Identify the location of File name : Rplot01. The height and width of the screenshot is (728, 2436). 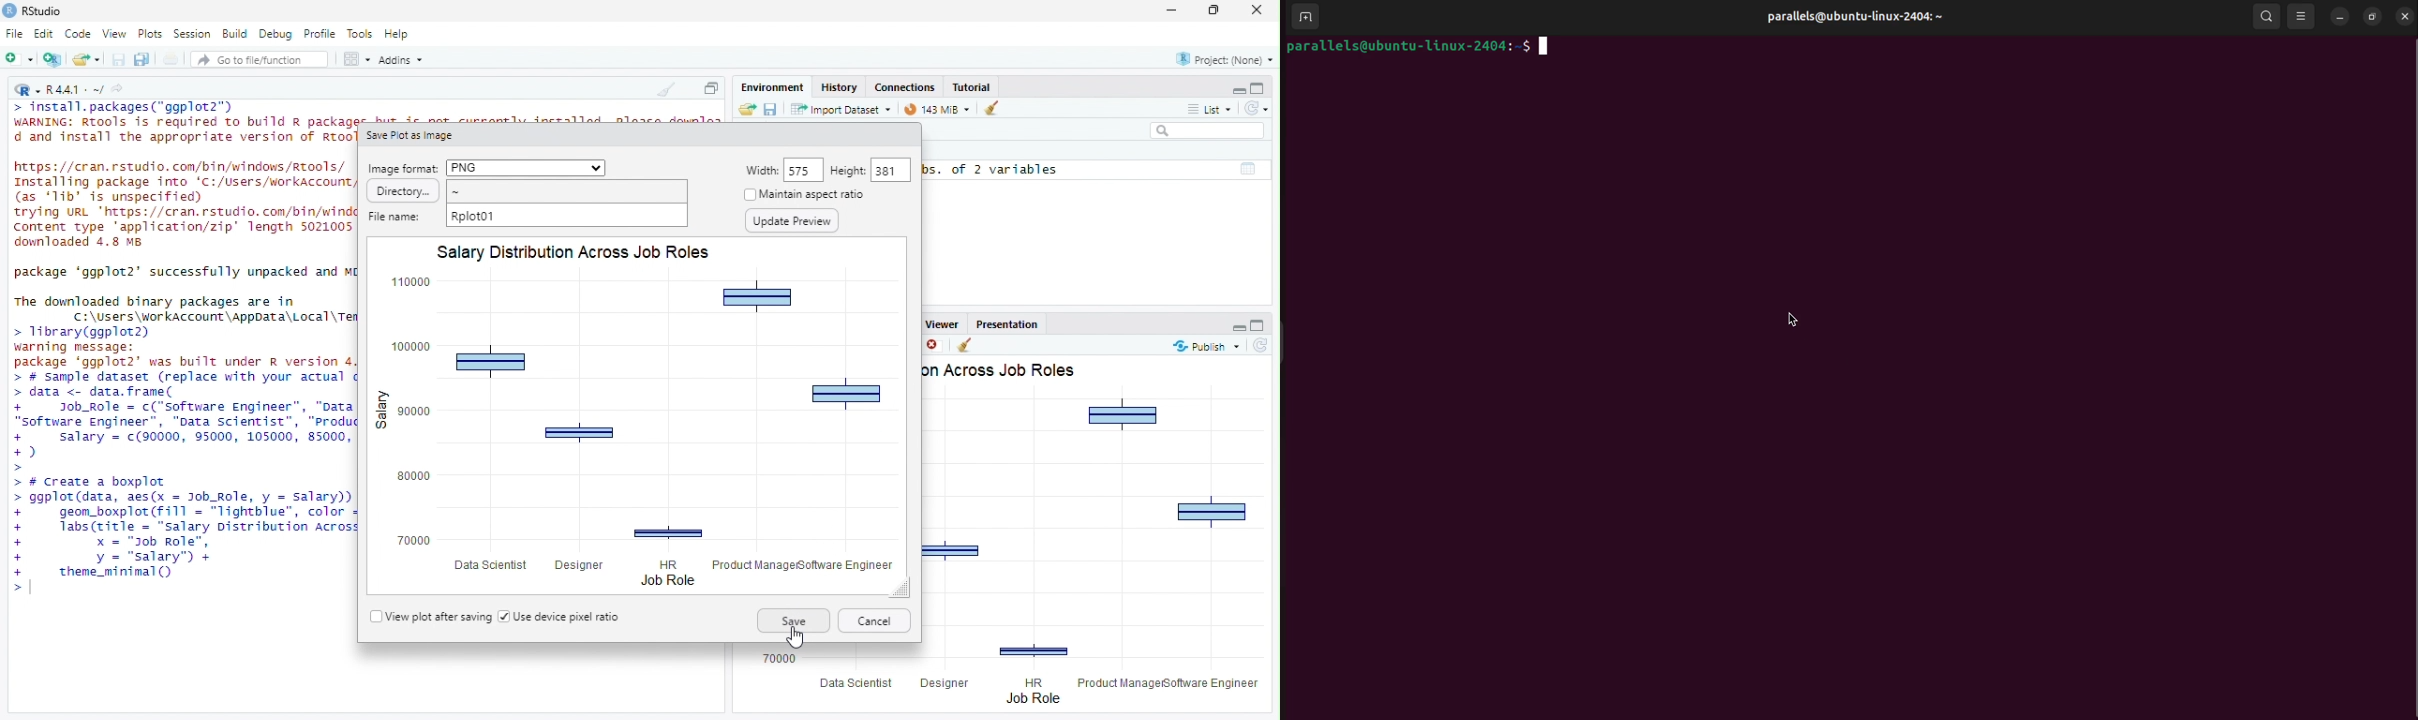
(525, 215).